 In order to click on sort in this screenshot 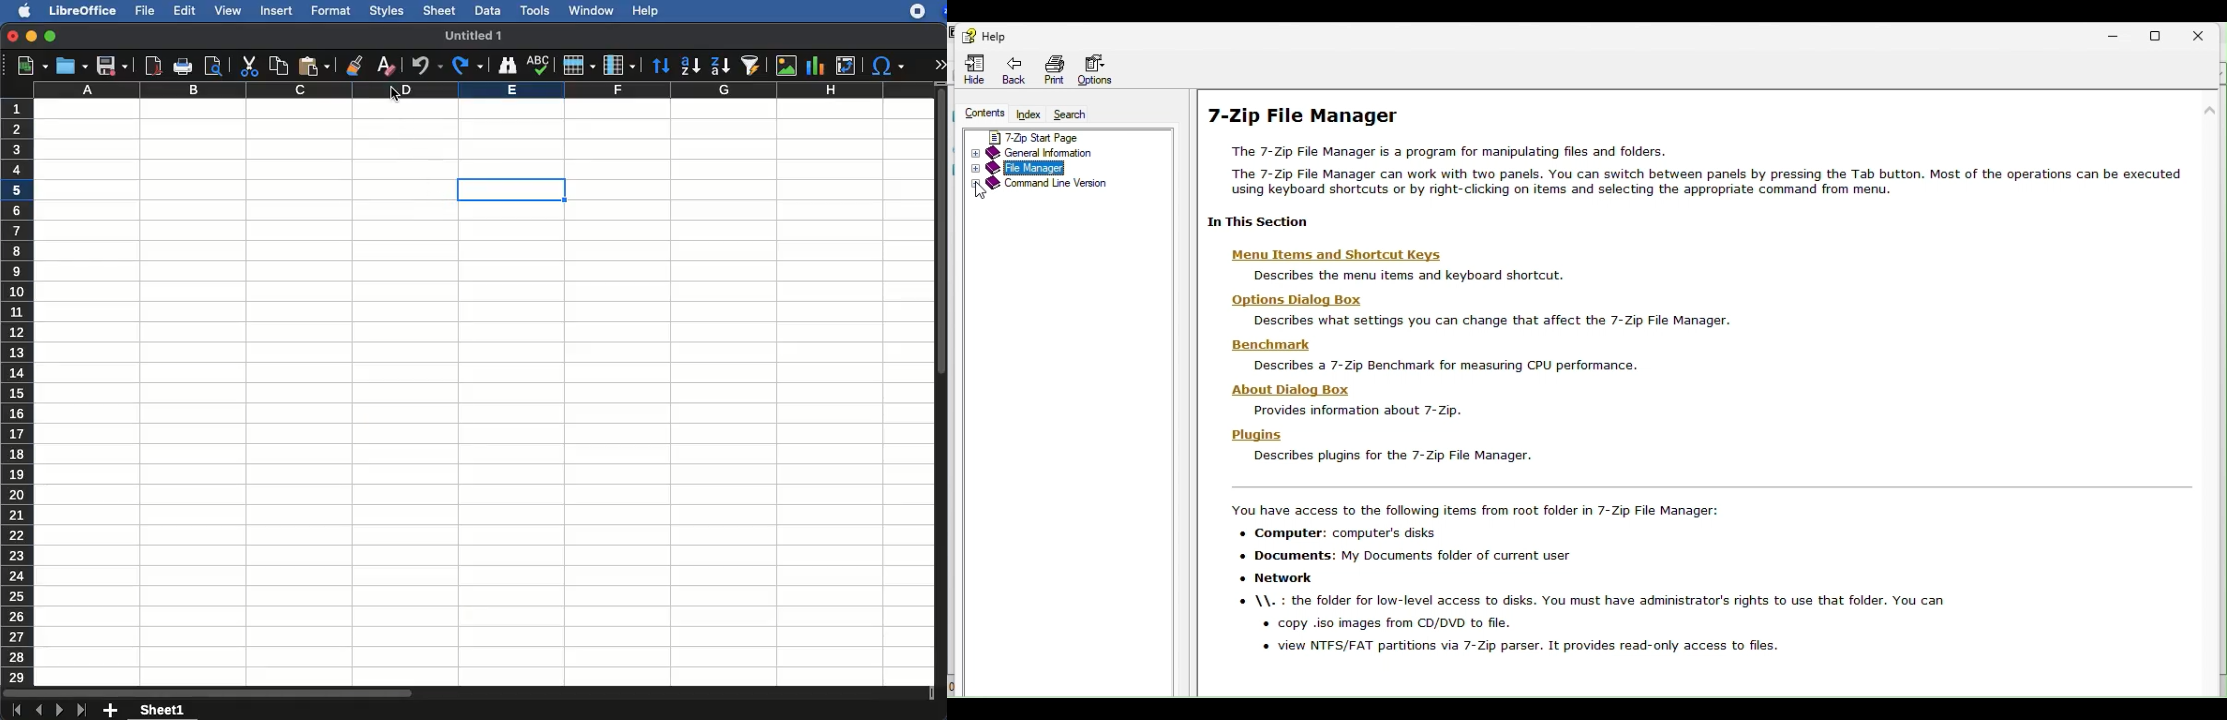, I will do `click(750, 66)`.